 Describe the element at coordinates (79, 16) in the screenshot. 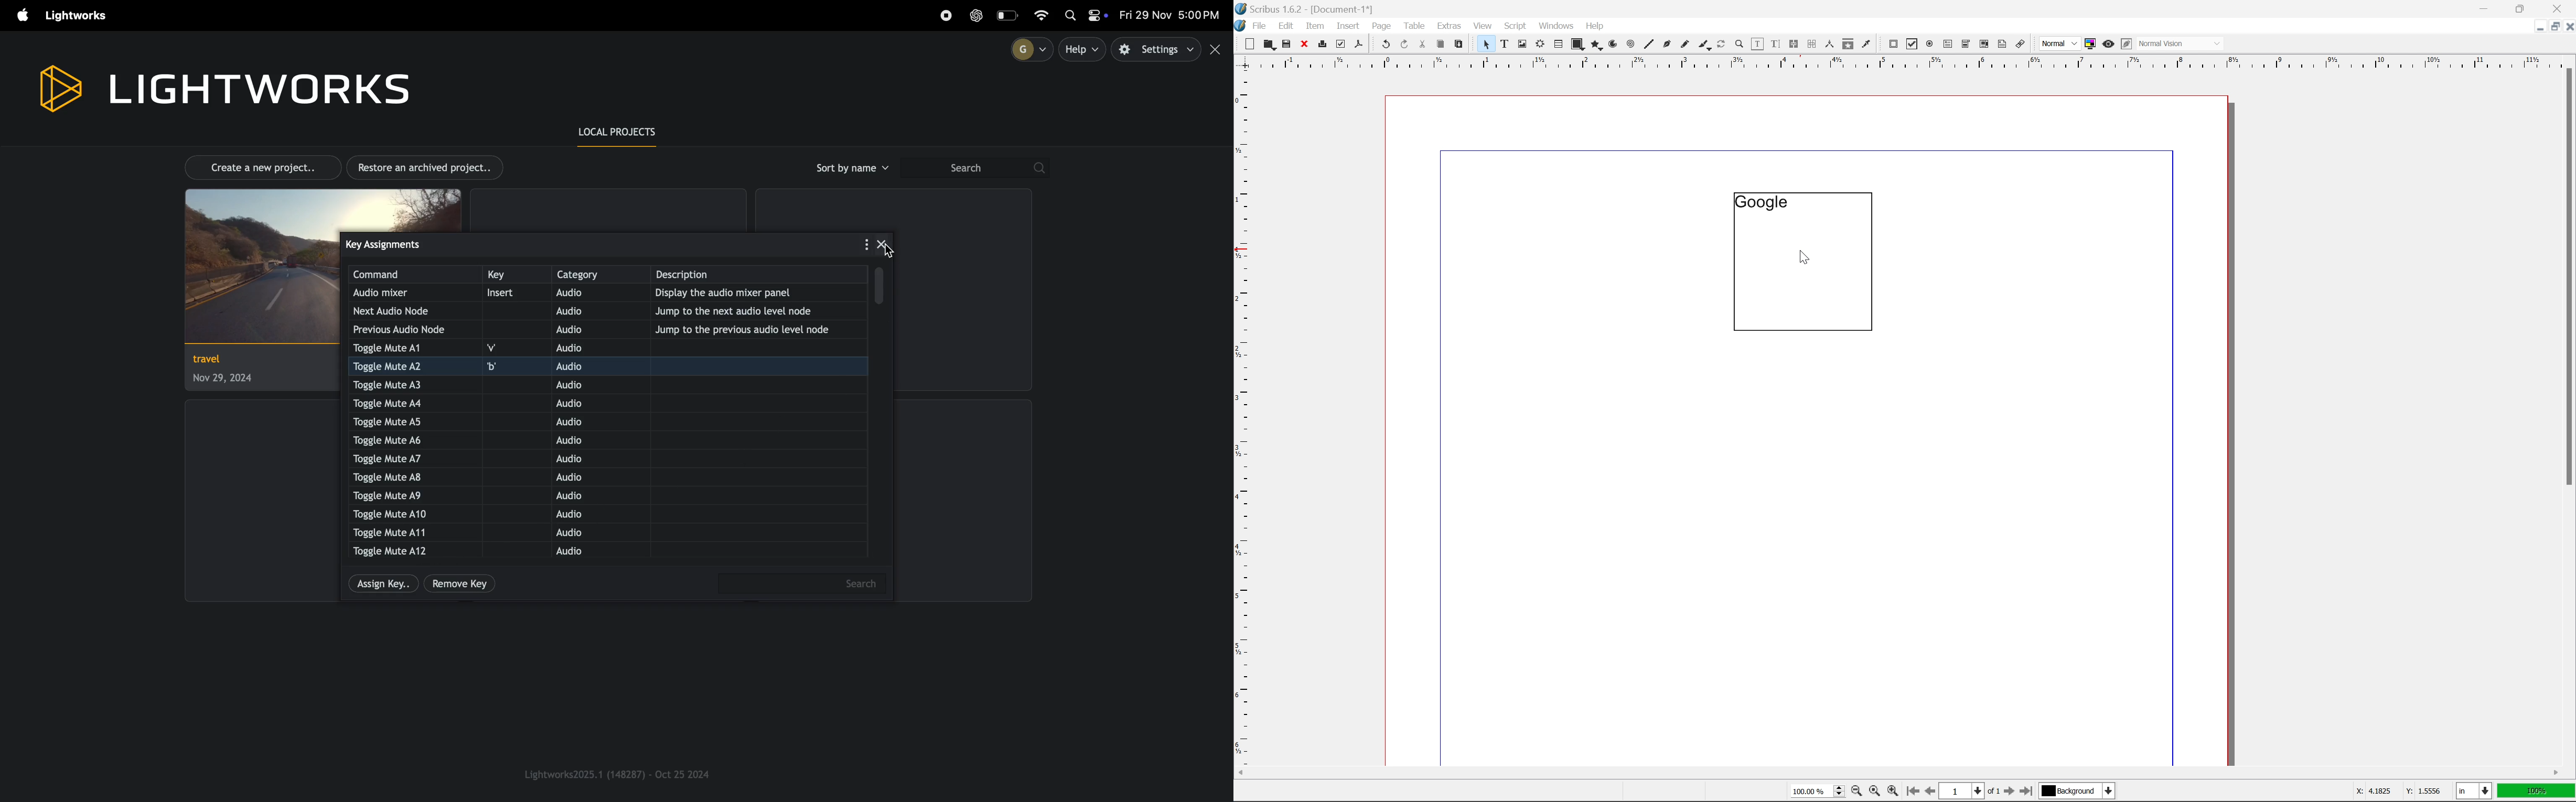

I see `light works` at that location.